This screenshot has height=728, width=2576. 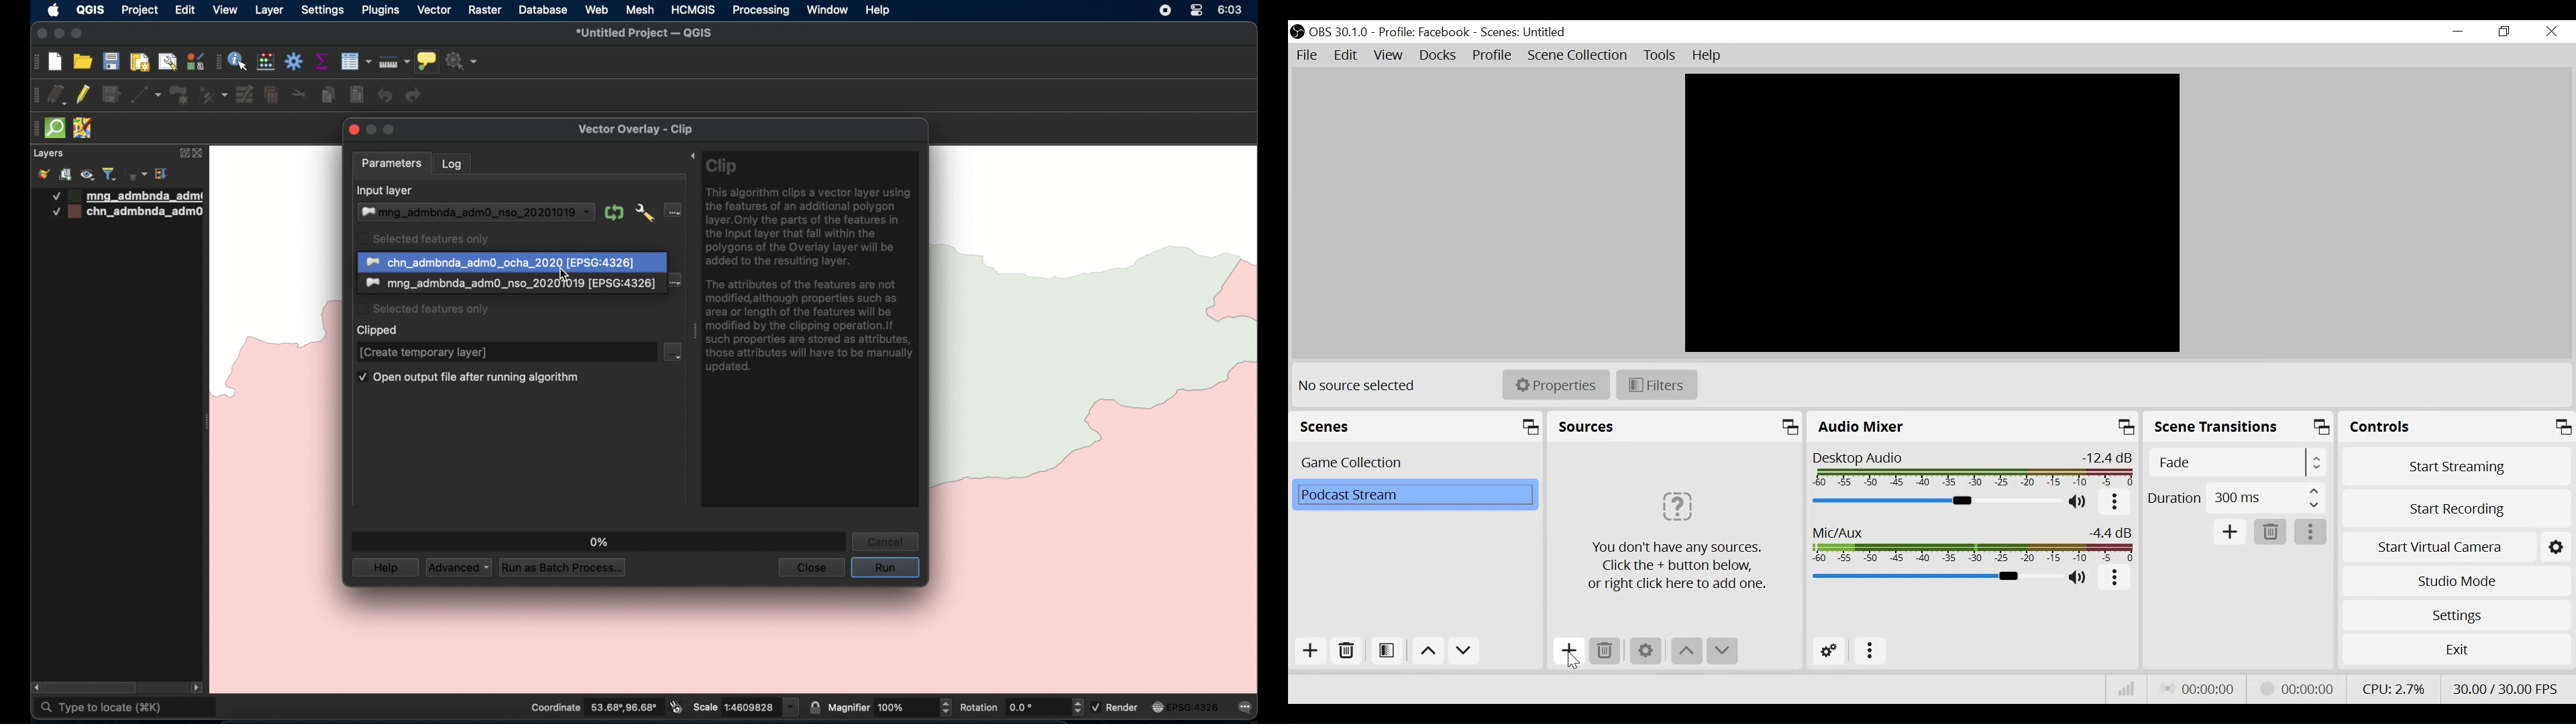 I want to click on toggle editing, so click(x=82, y=94).